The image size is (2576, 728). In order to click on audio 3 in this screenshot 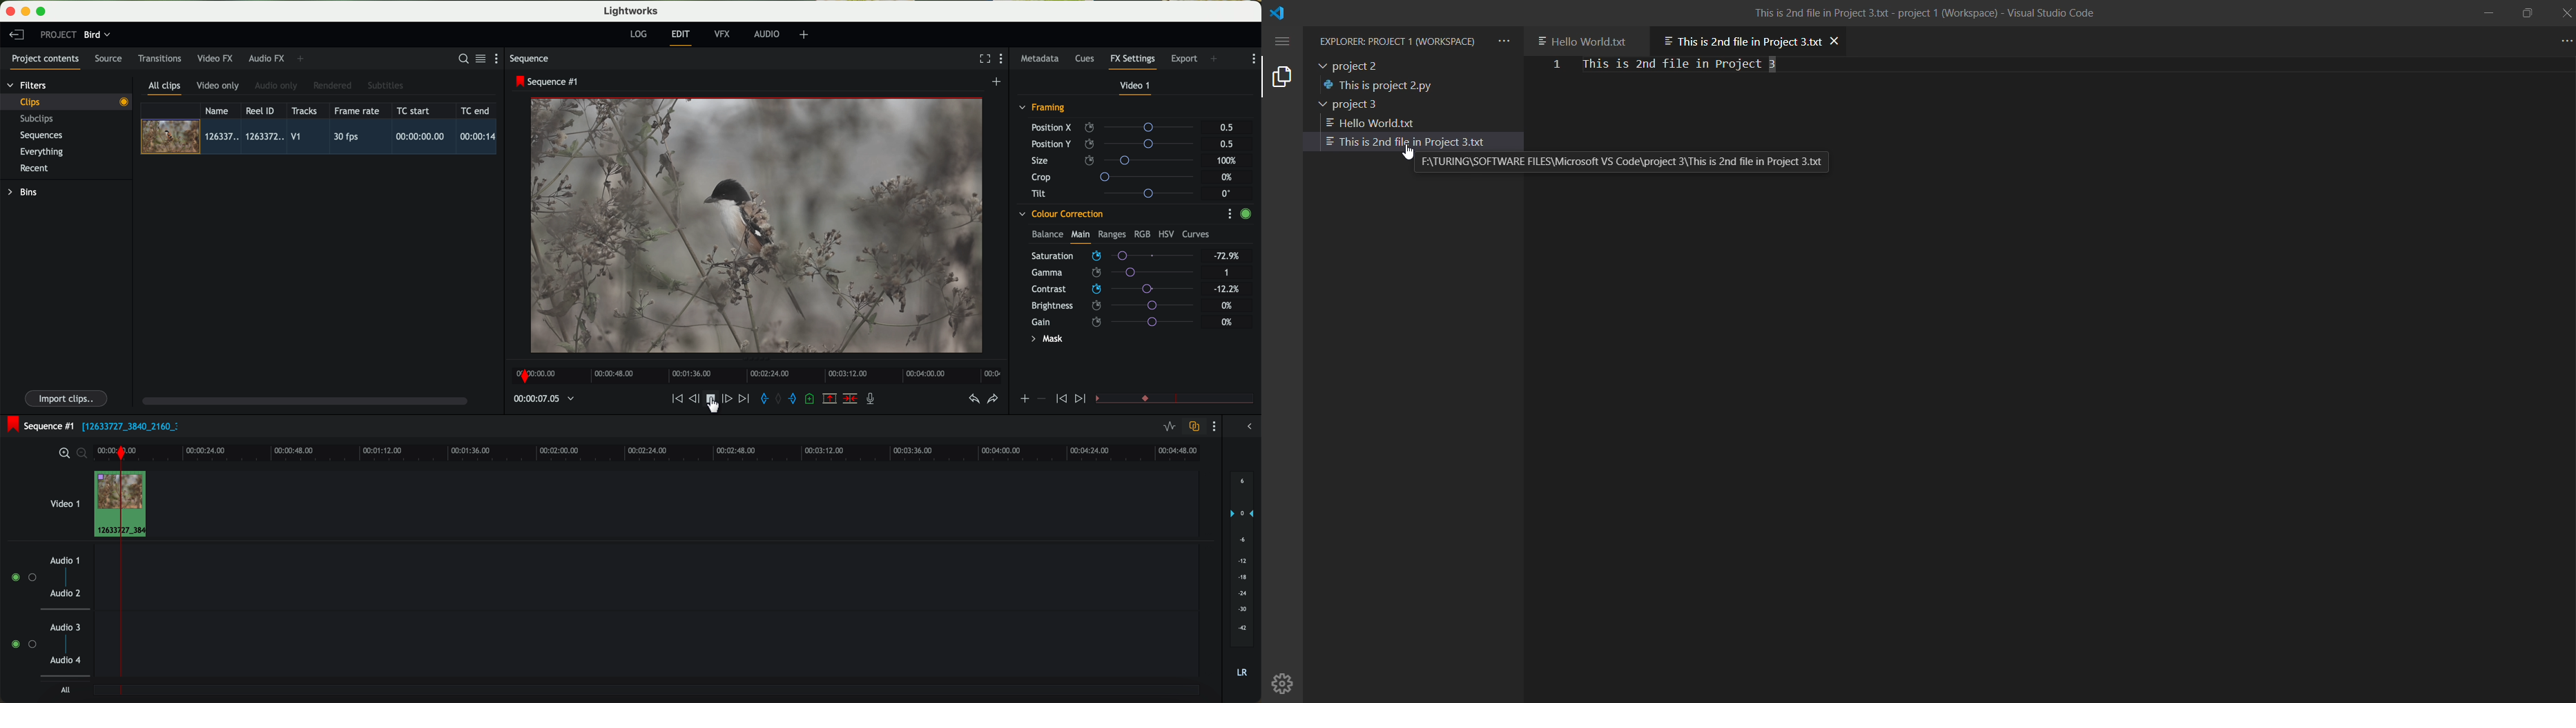, I will do `click(60, 627)`.